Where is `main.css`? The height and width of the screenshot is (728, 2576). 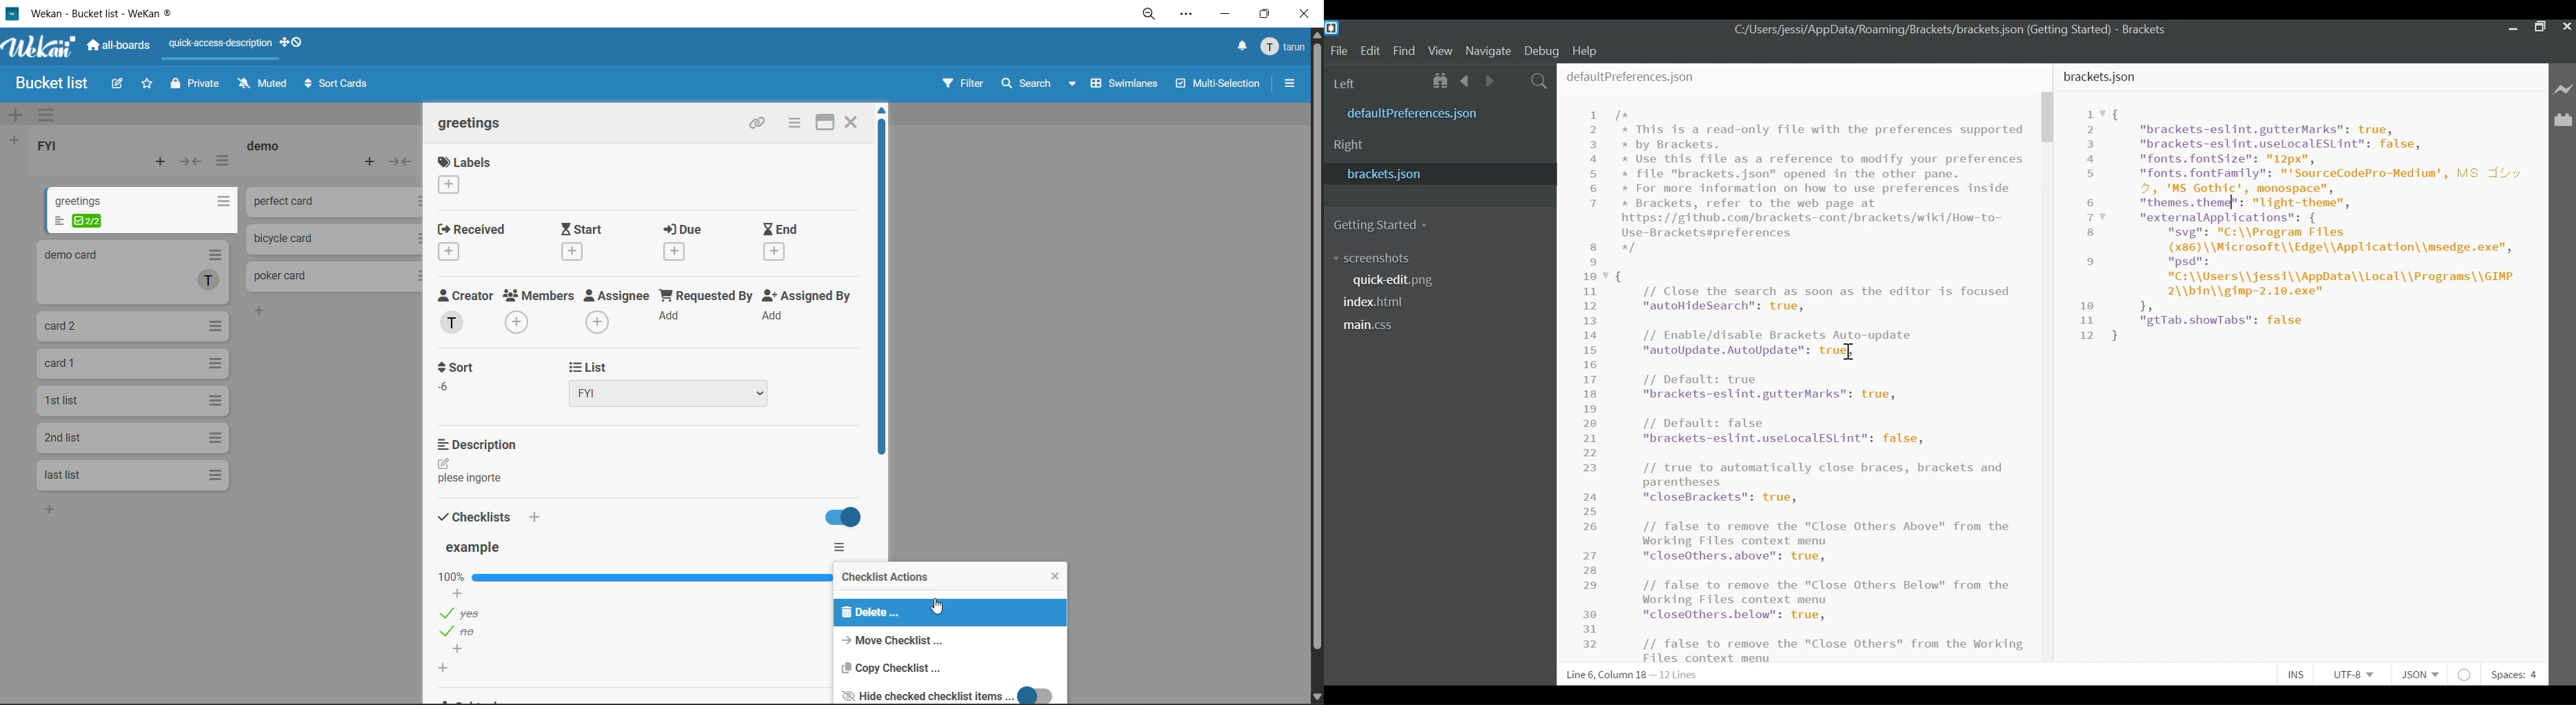
main.css is located at coordinates (1370, 325).